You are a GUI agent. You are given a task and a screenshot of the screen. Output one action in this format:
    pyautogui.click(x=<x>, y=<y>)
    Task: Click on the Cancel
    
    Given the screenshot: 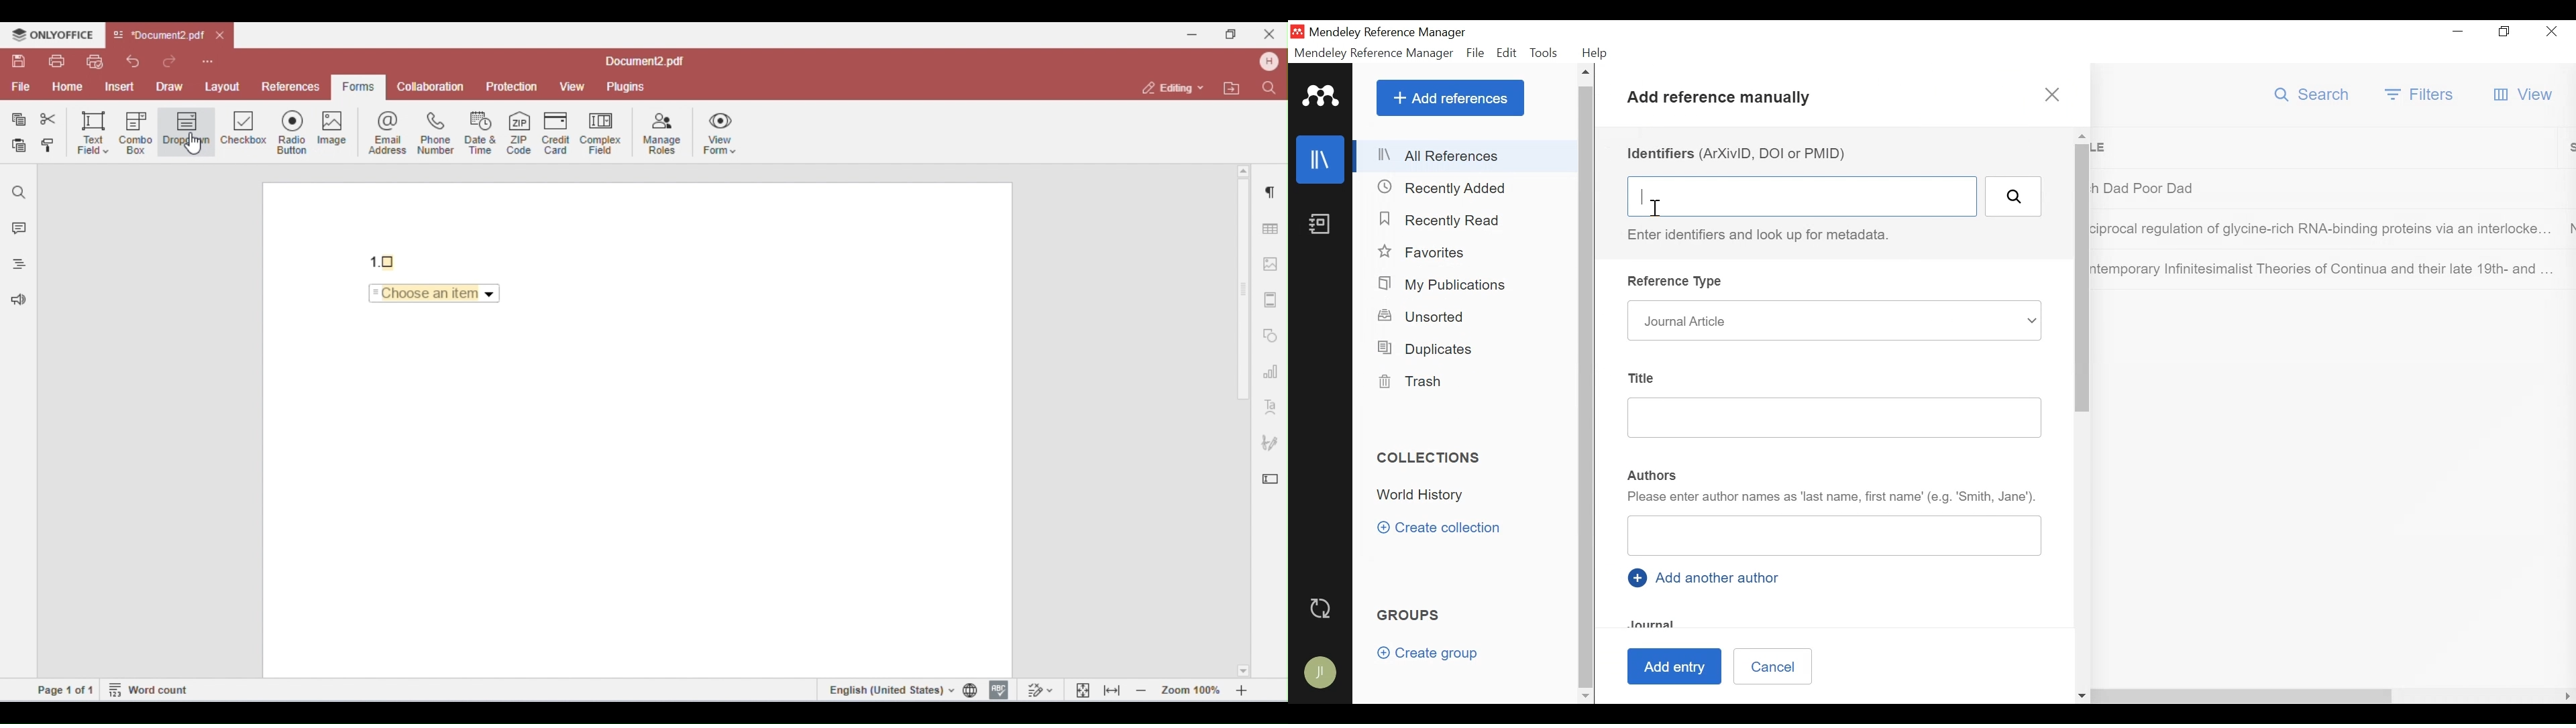 What is the action you would take?
    pyautogui.click(x=1772, y=665)
    